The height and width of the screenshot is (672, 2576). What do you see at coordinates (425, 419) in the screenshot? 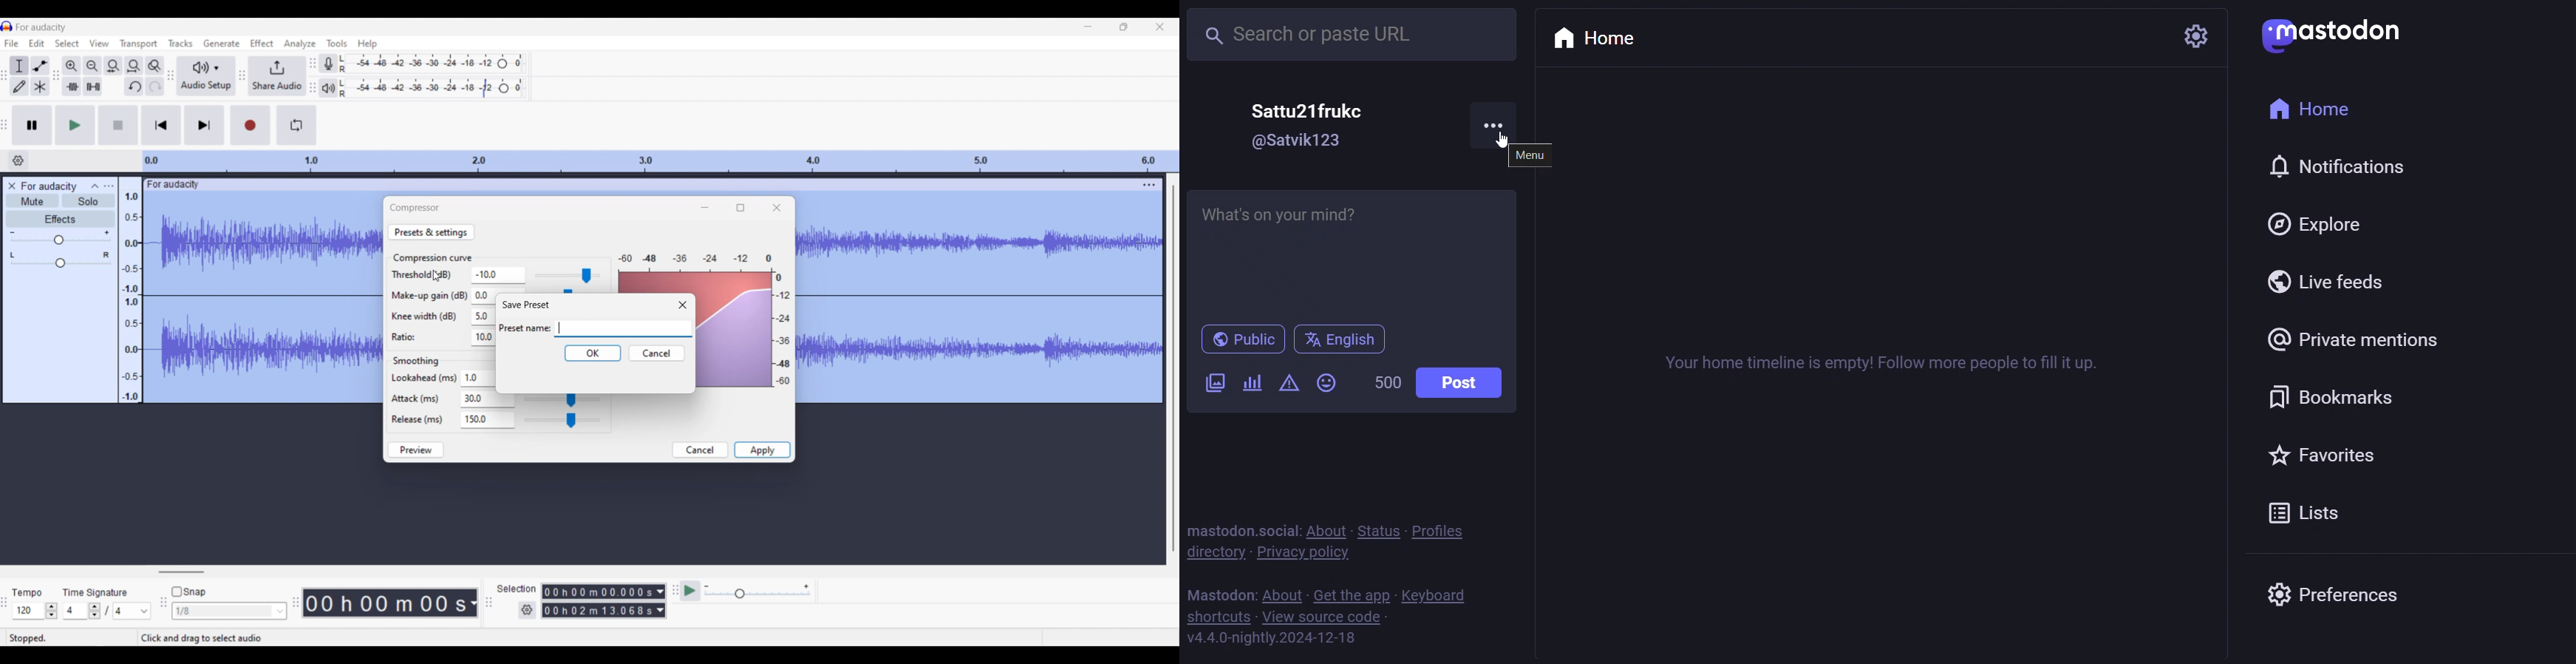
I see `Release (ms)` at bounding box center [425, 419].